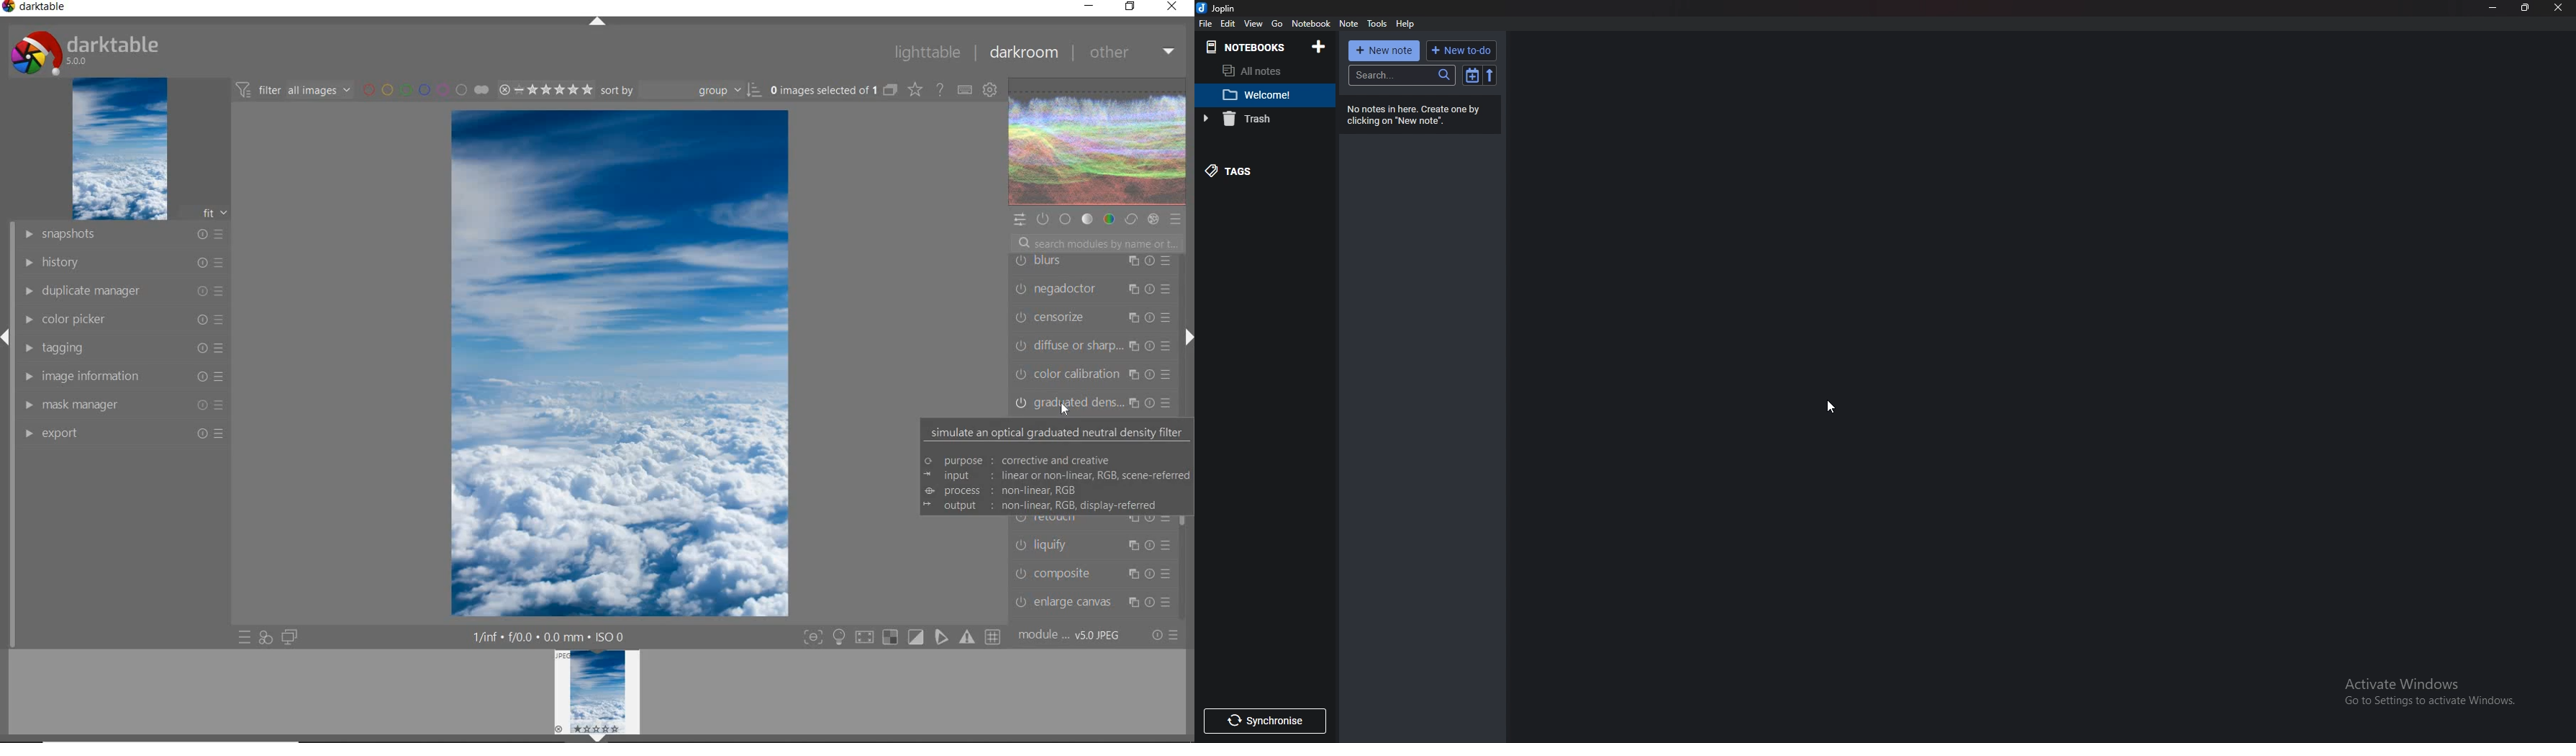 This screenshot has height=756, width=2576. I want to click on MASK MANAGER, so click(126, 404).